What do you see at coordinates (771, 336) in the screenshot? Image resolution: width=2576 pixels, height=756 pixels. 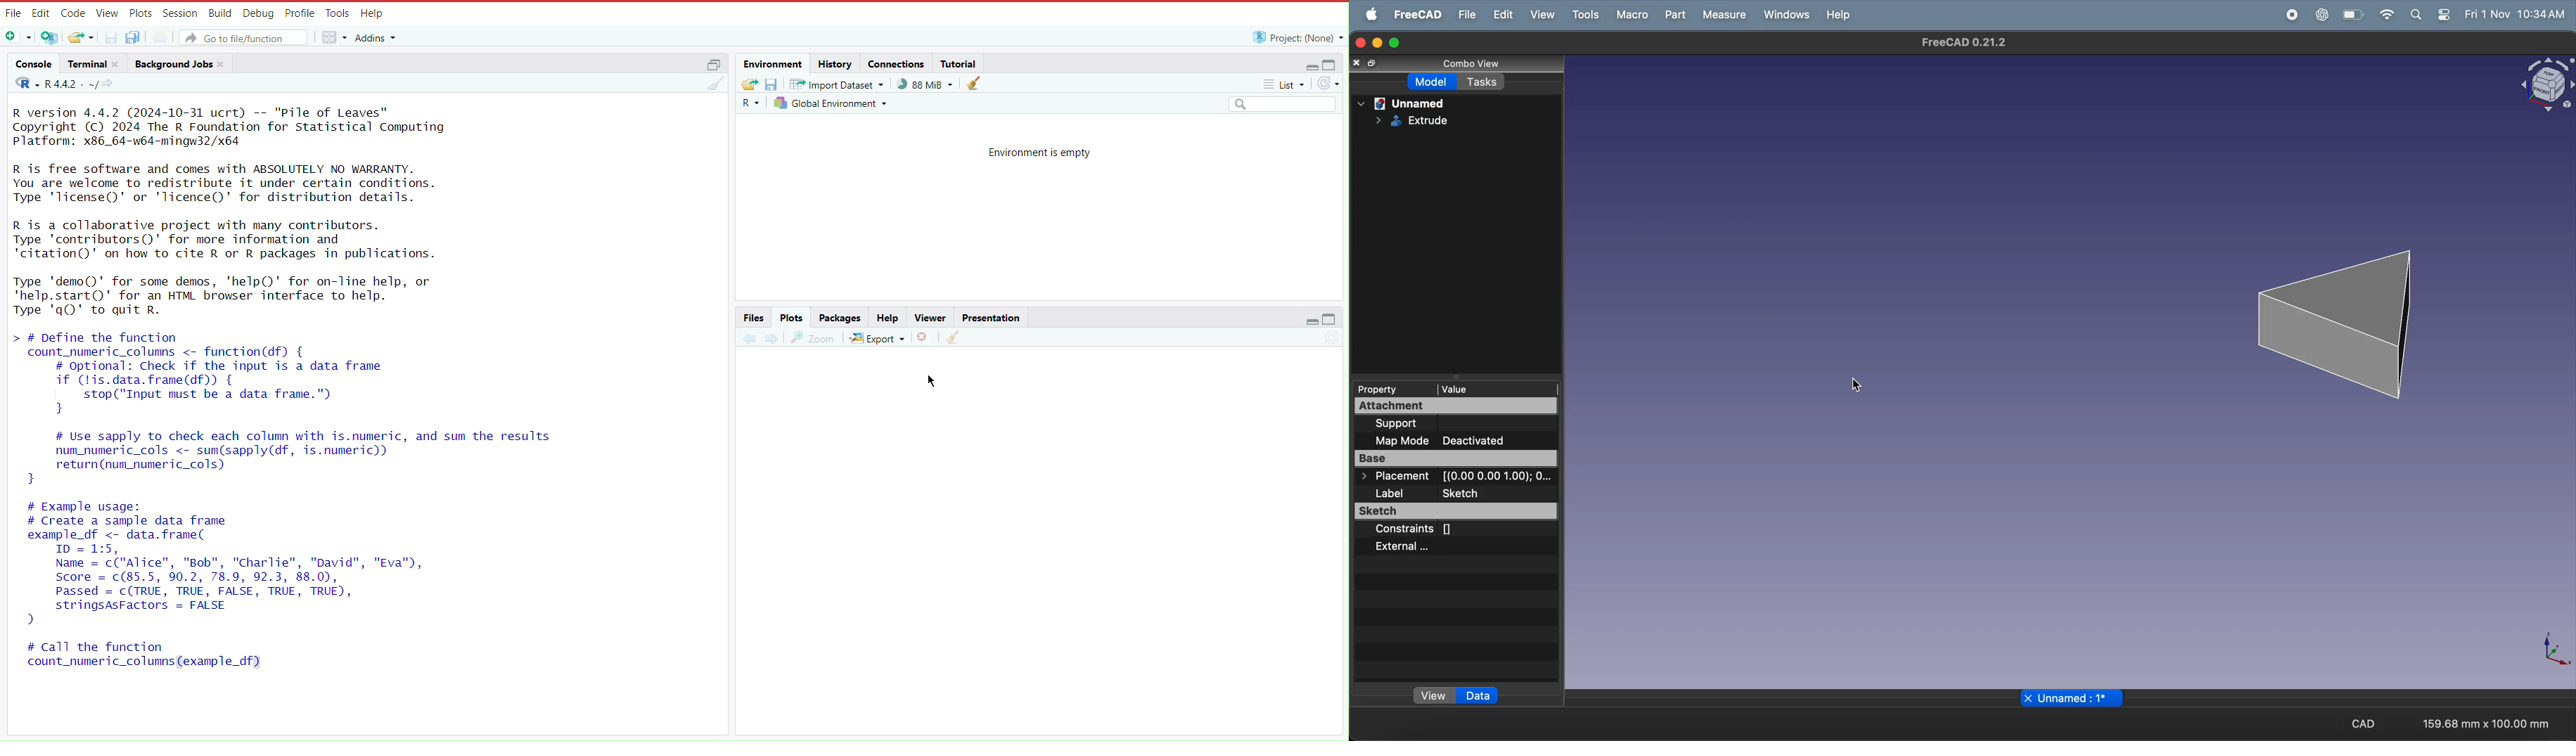 I see `Go forward to the next source location (Ctrl + F10)` at bounding box center [771, 336].